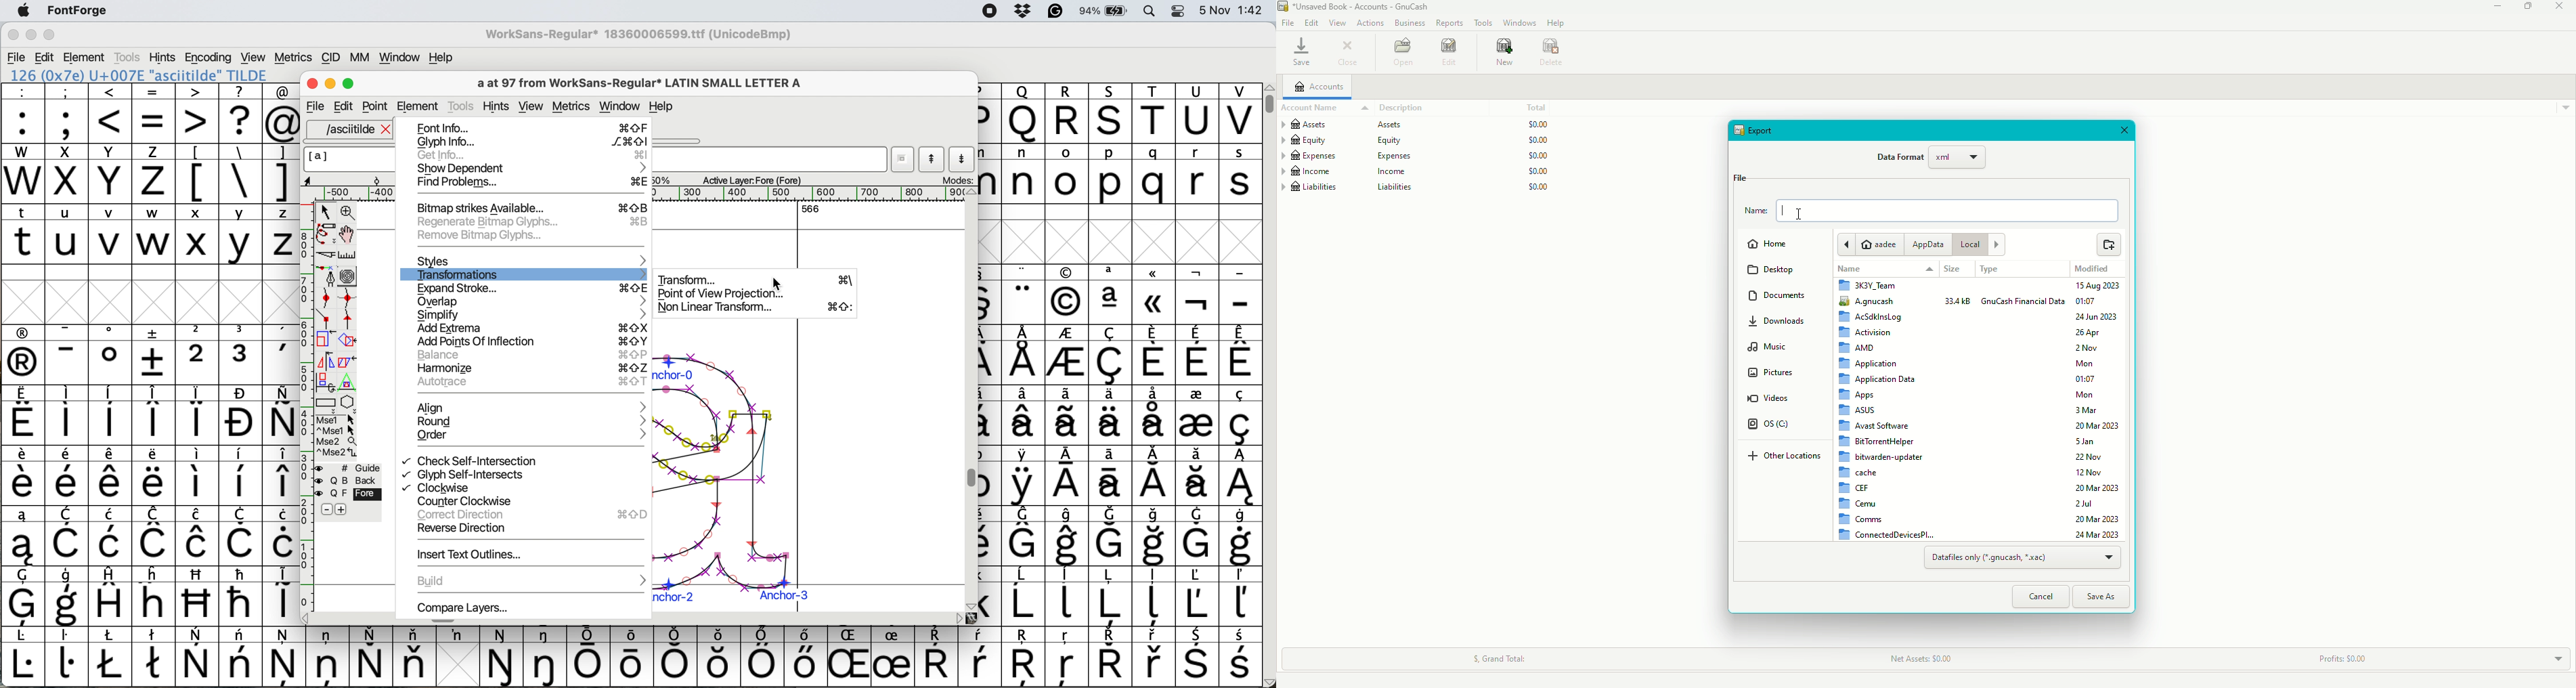  I want to click on symbol, so click(281, 594).